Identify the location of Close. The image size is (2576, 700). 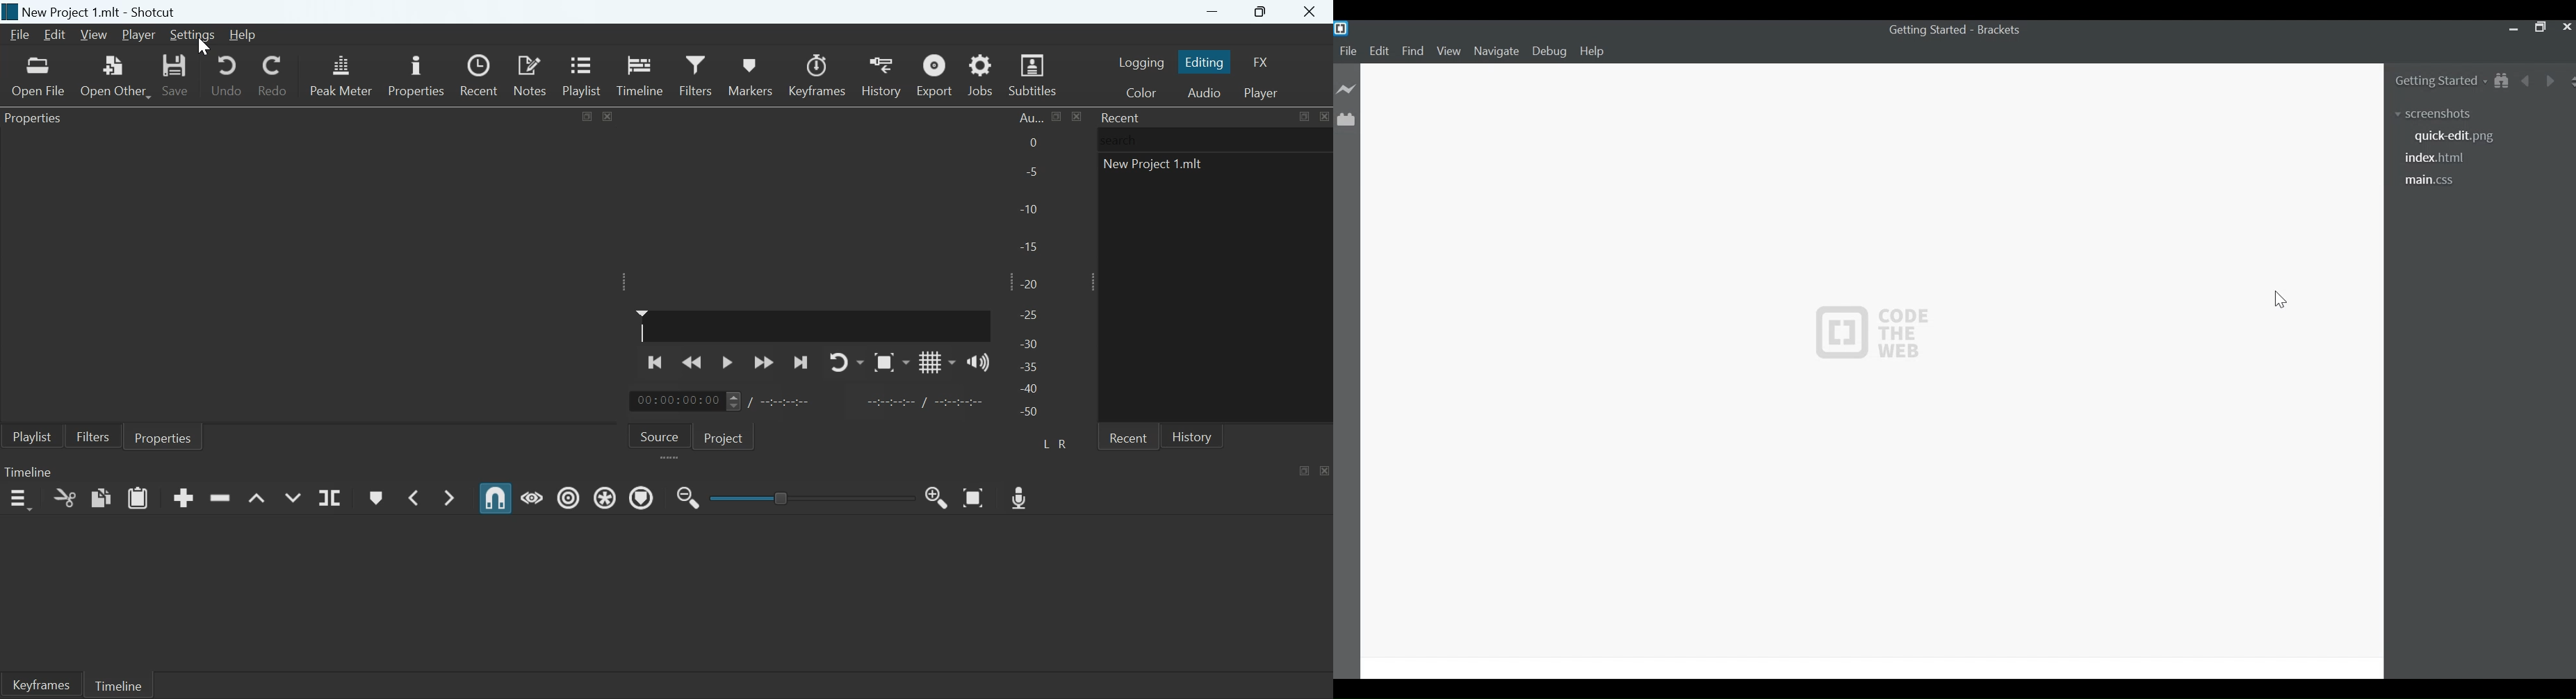
(2567, 27).